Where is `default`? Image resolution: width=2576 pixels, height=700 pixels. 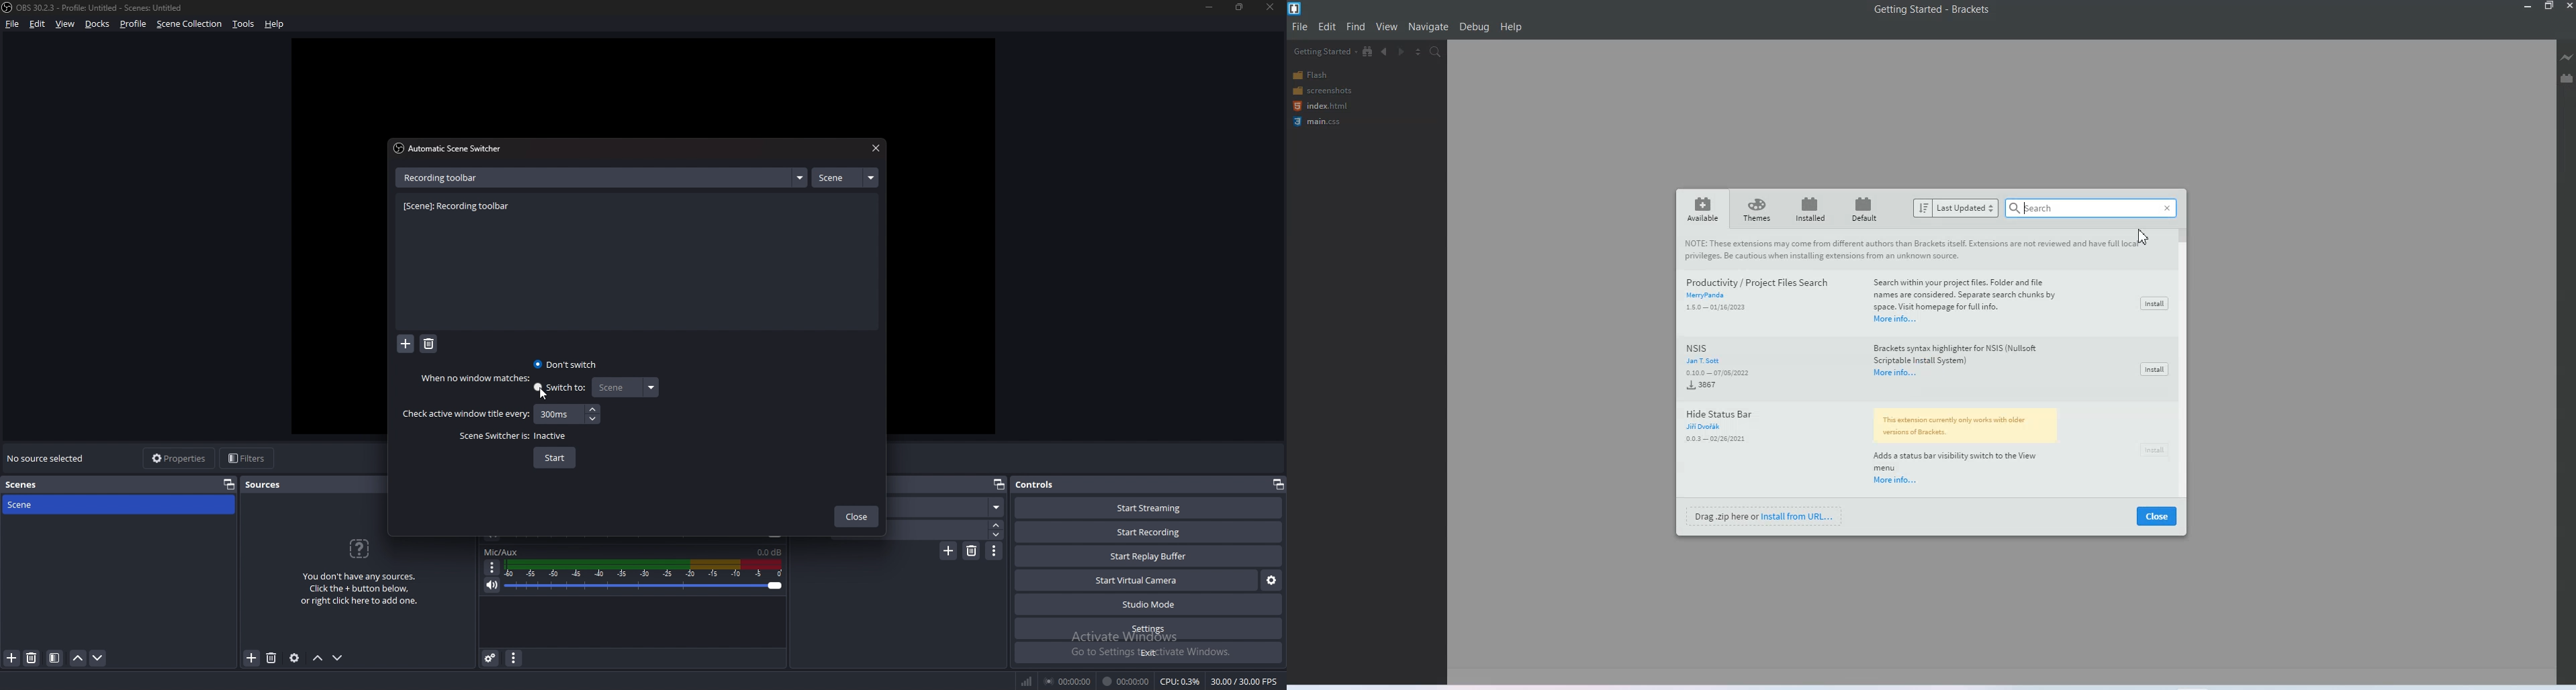
default is located at coordinates (1866, 208).